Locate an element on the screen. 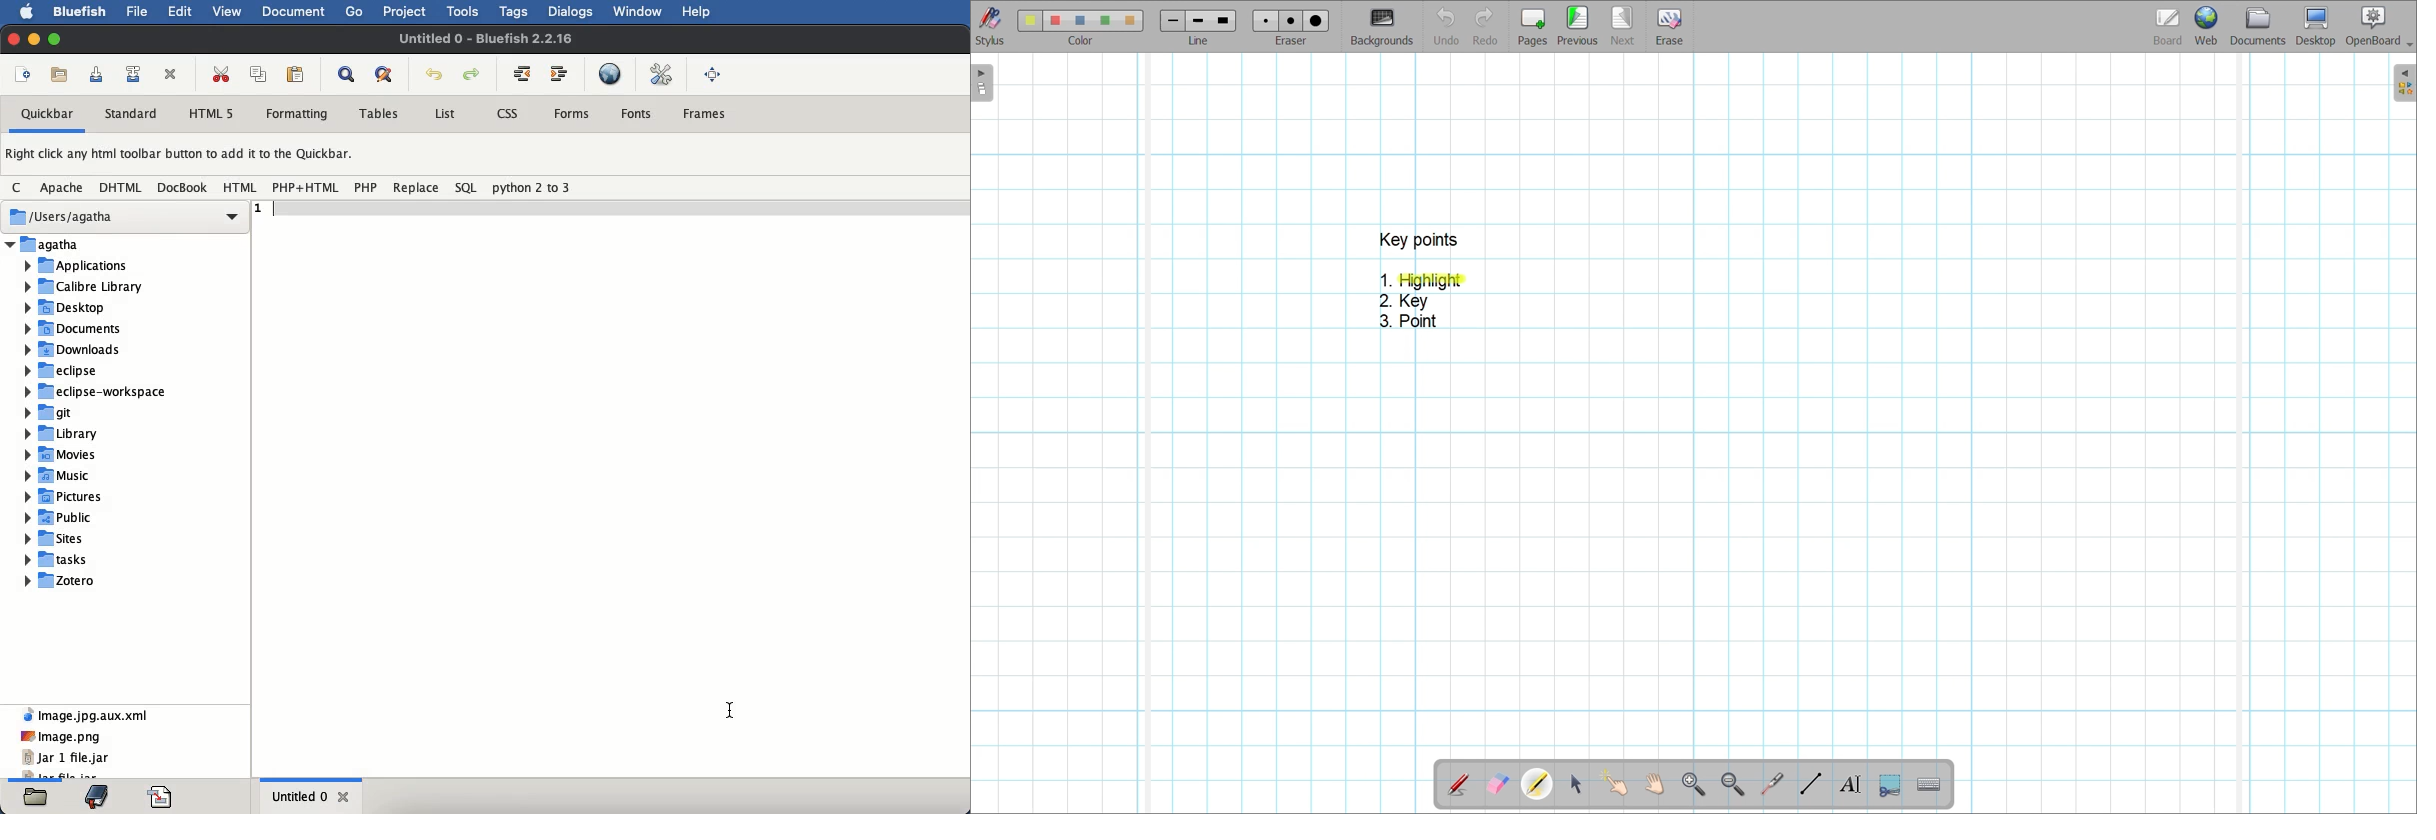  Interact with items is located at coordinates (1614, 783).